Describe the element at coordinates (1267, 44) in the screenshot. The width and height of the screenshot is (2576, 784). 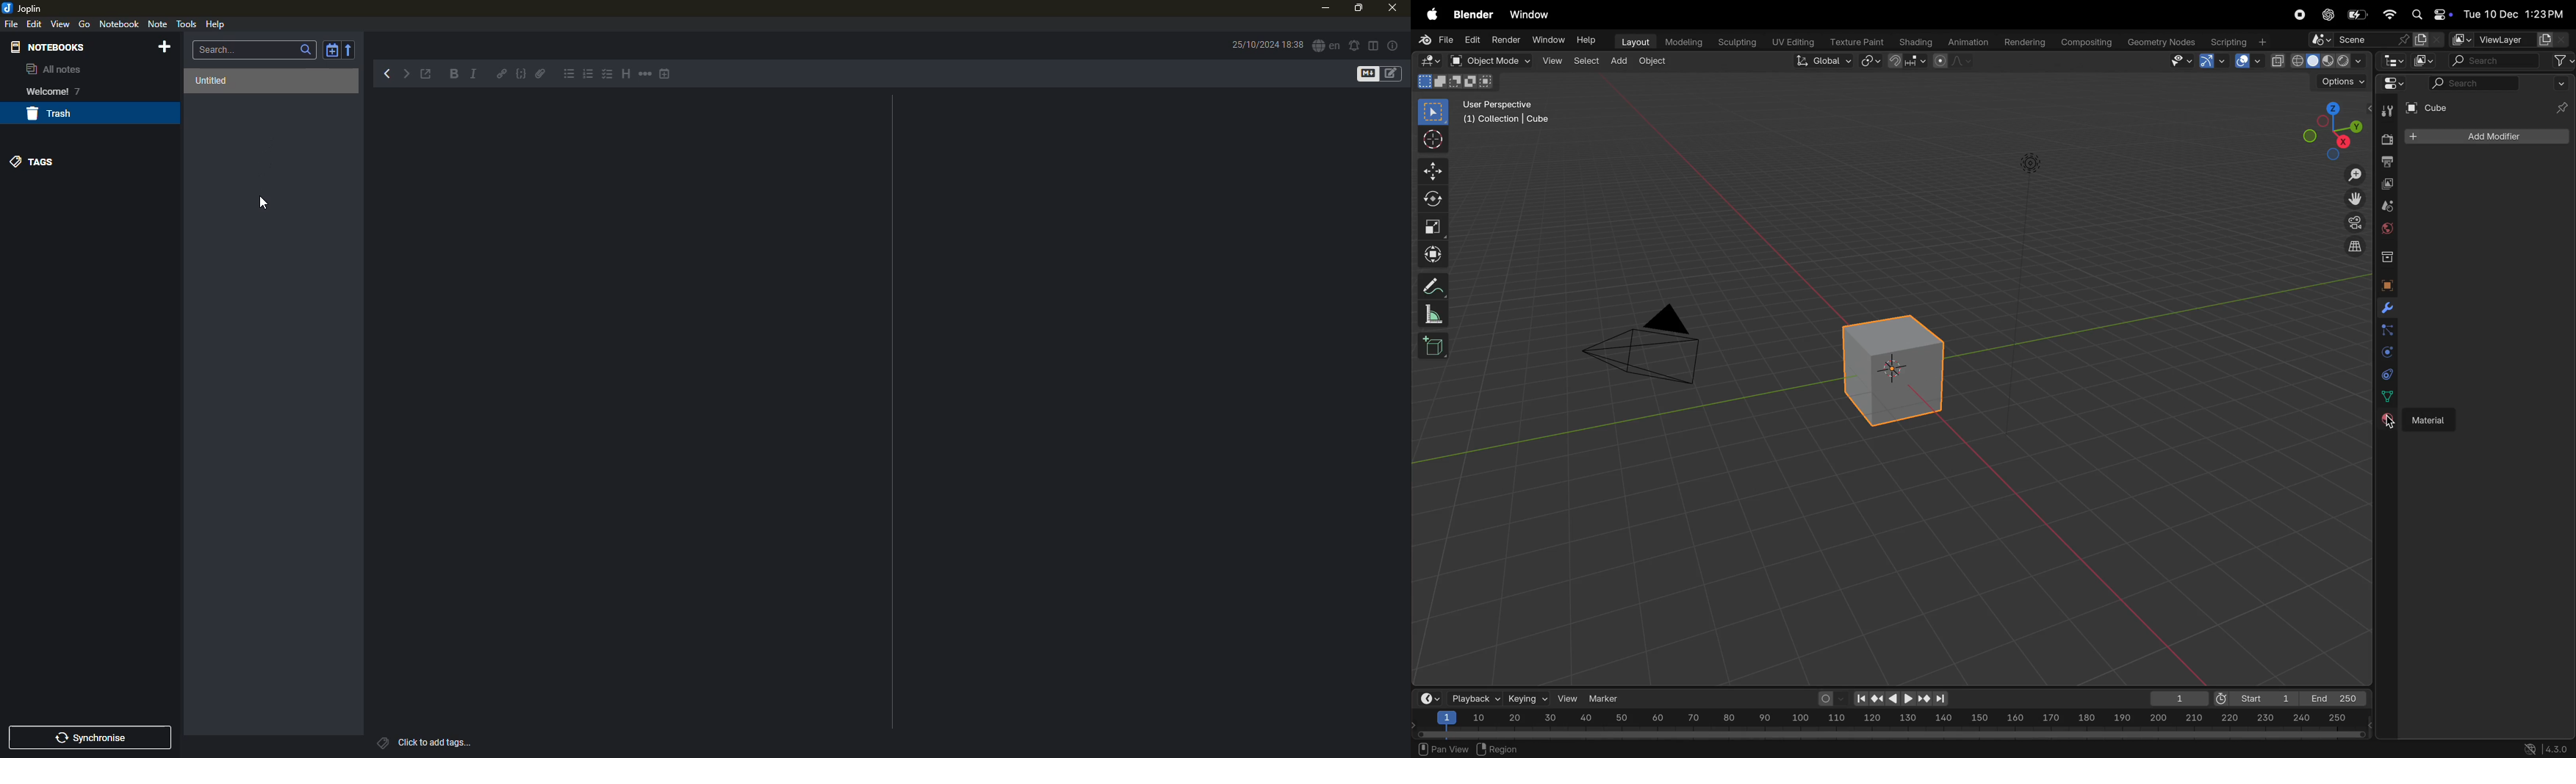
I see `25/10/2024 18:38` at that location.